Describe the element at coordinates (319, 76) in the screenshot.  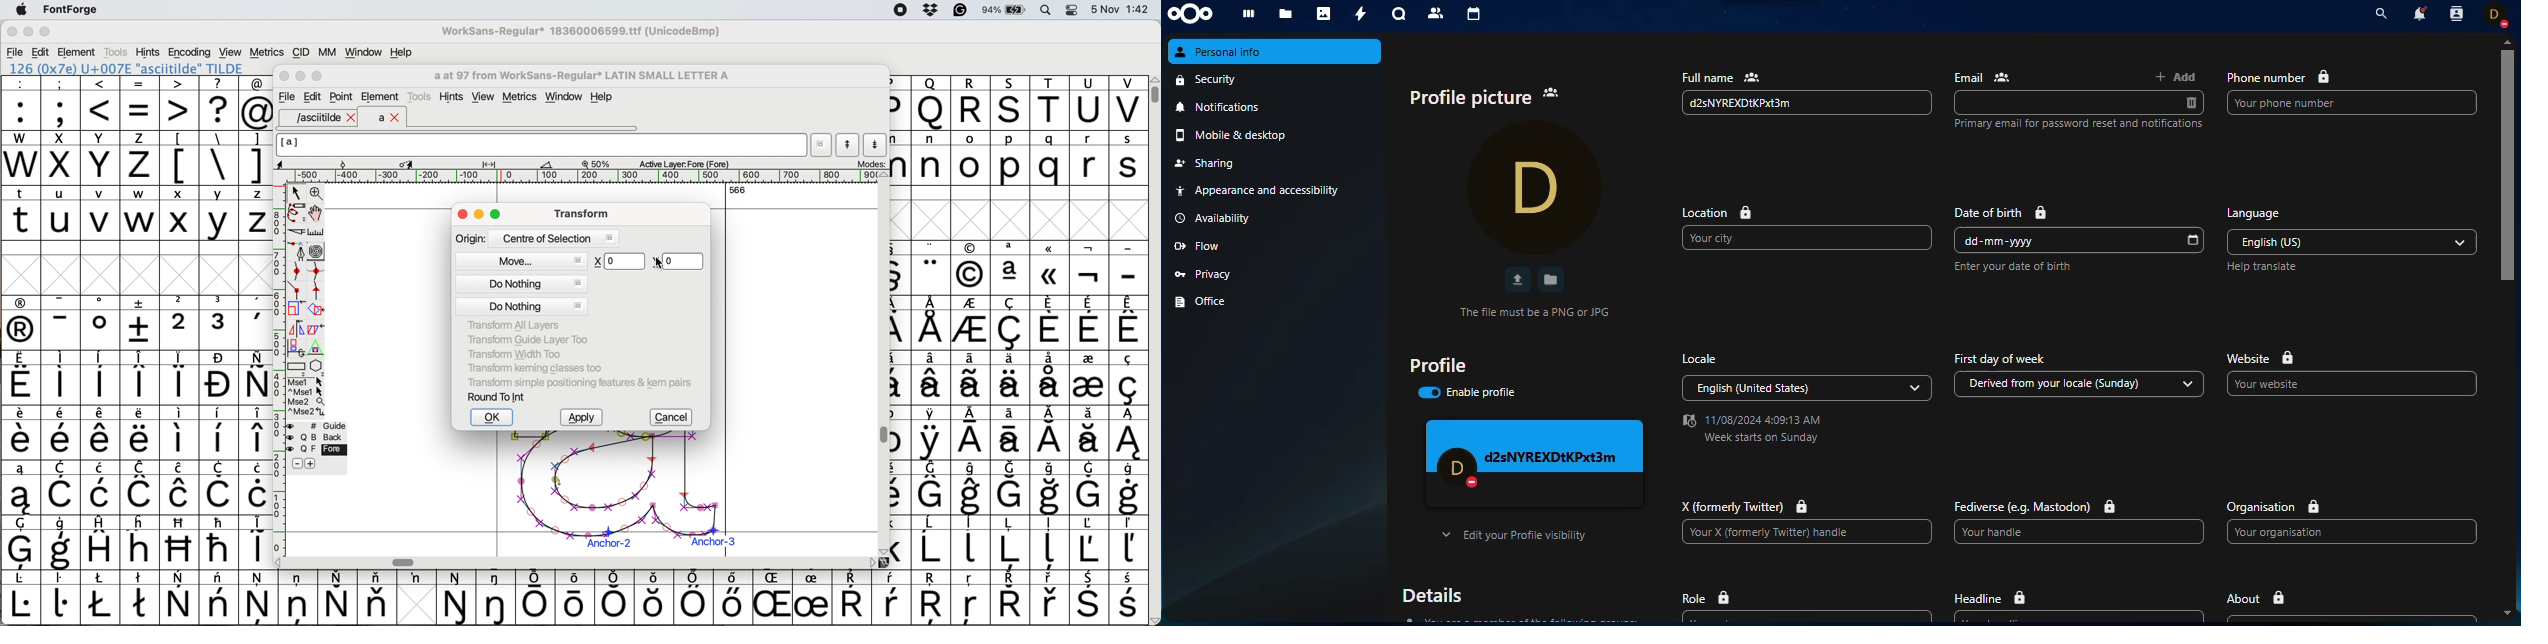
I see `Maximise` at that location.